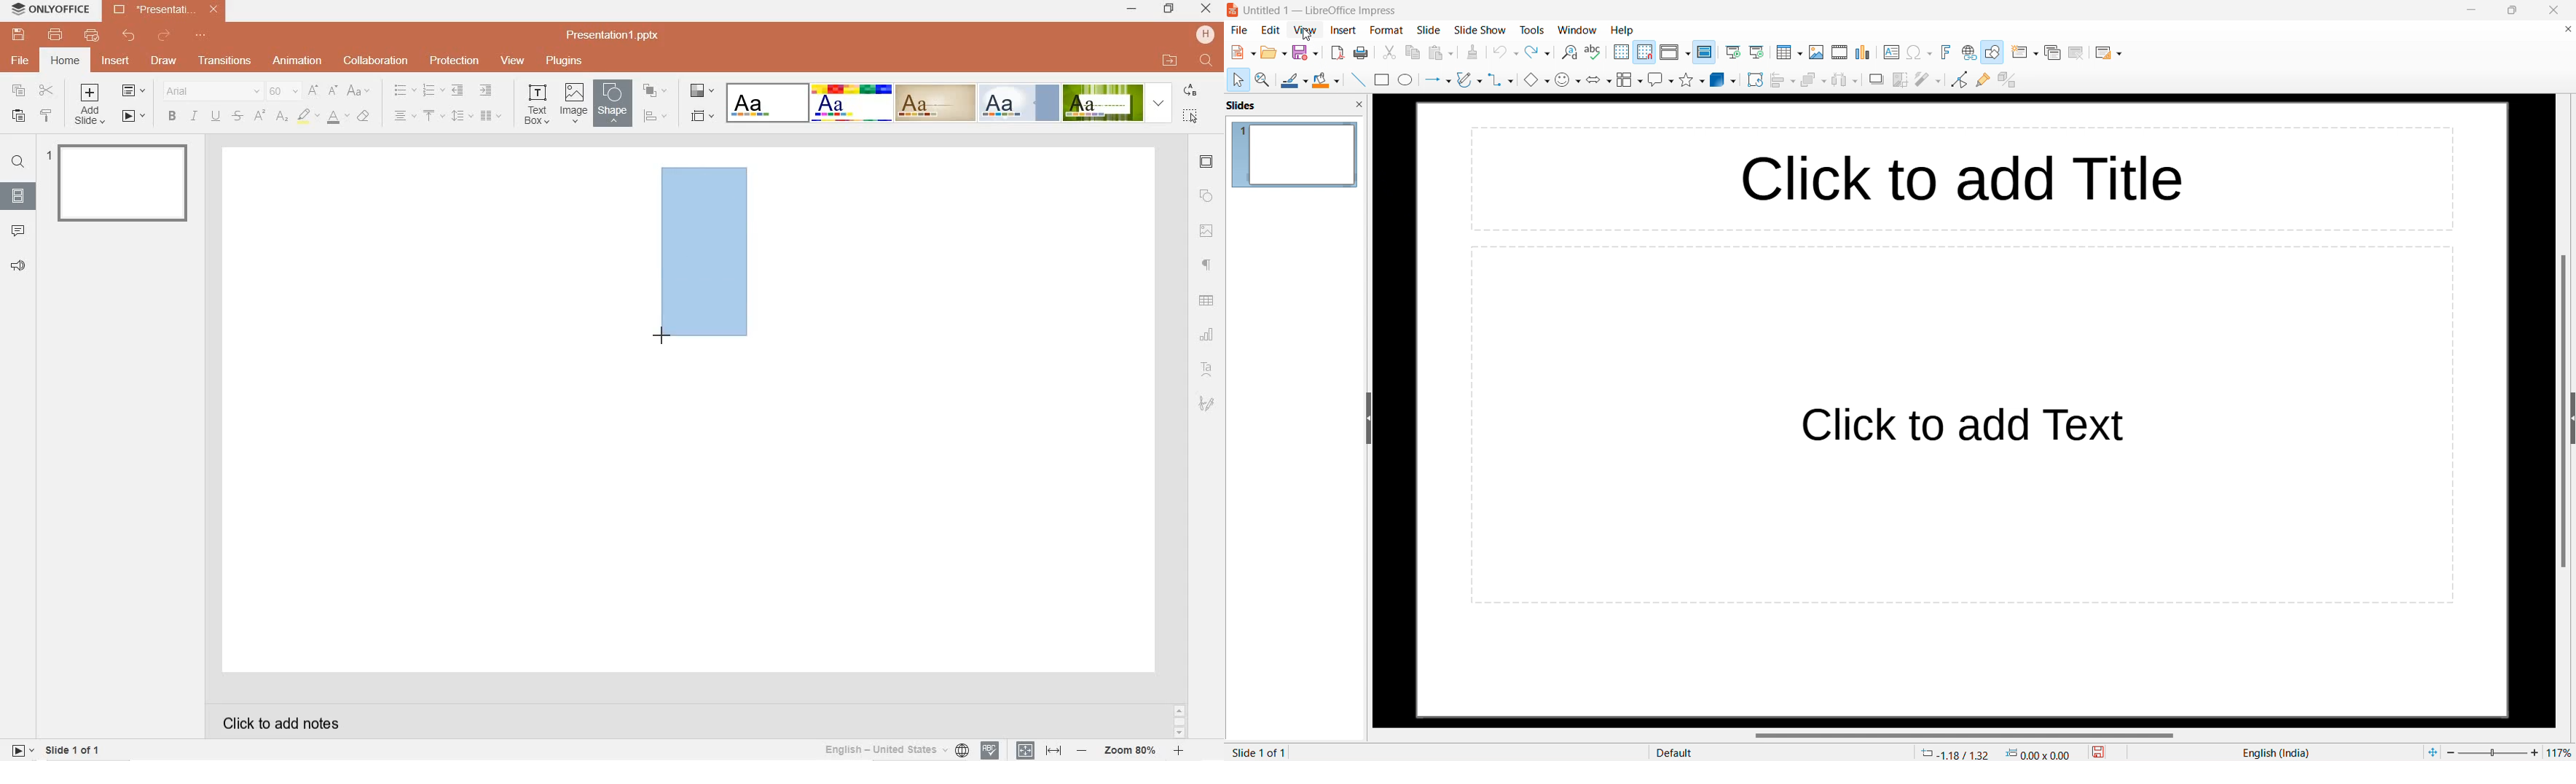  What do you see at coordinates (91, 36) in the screenshot?
I see `quick print` at bounding box center [91, 36].